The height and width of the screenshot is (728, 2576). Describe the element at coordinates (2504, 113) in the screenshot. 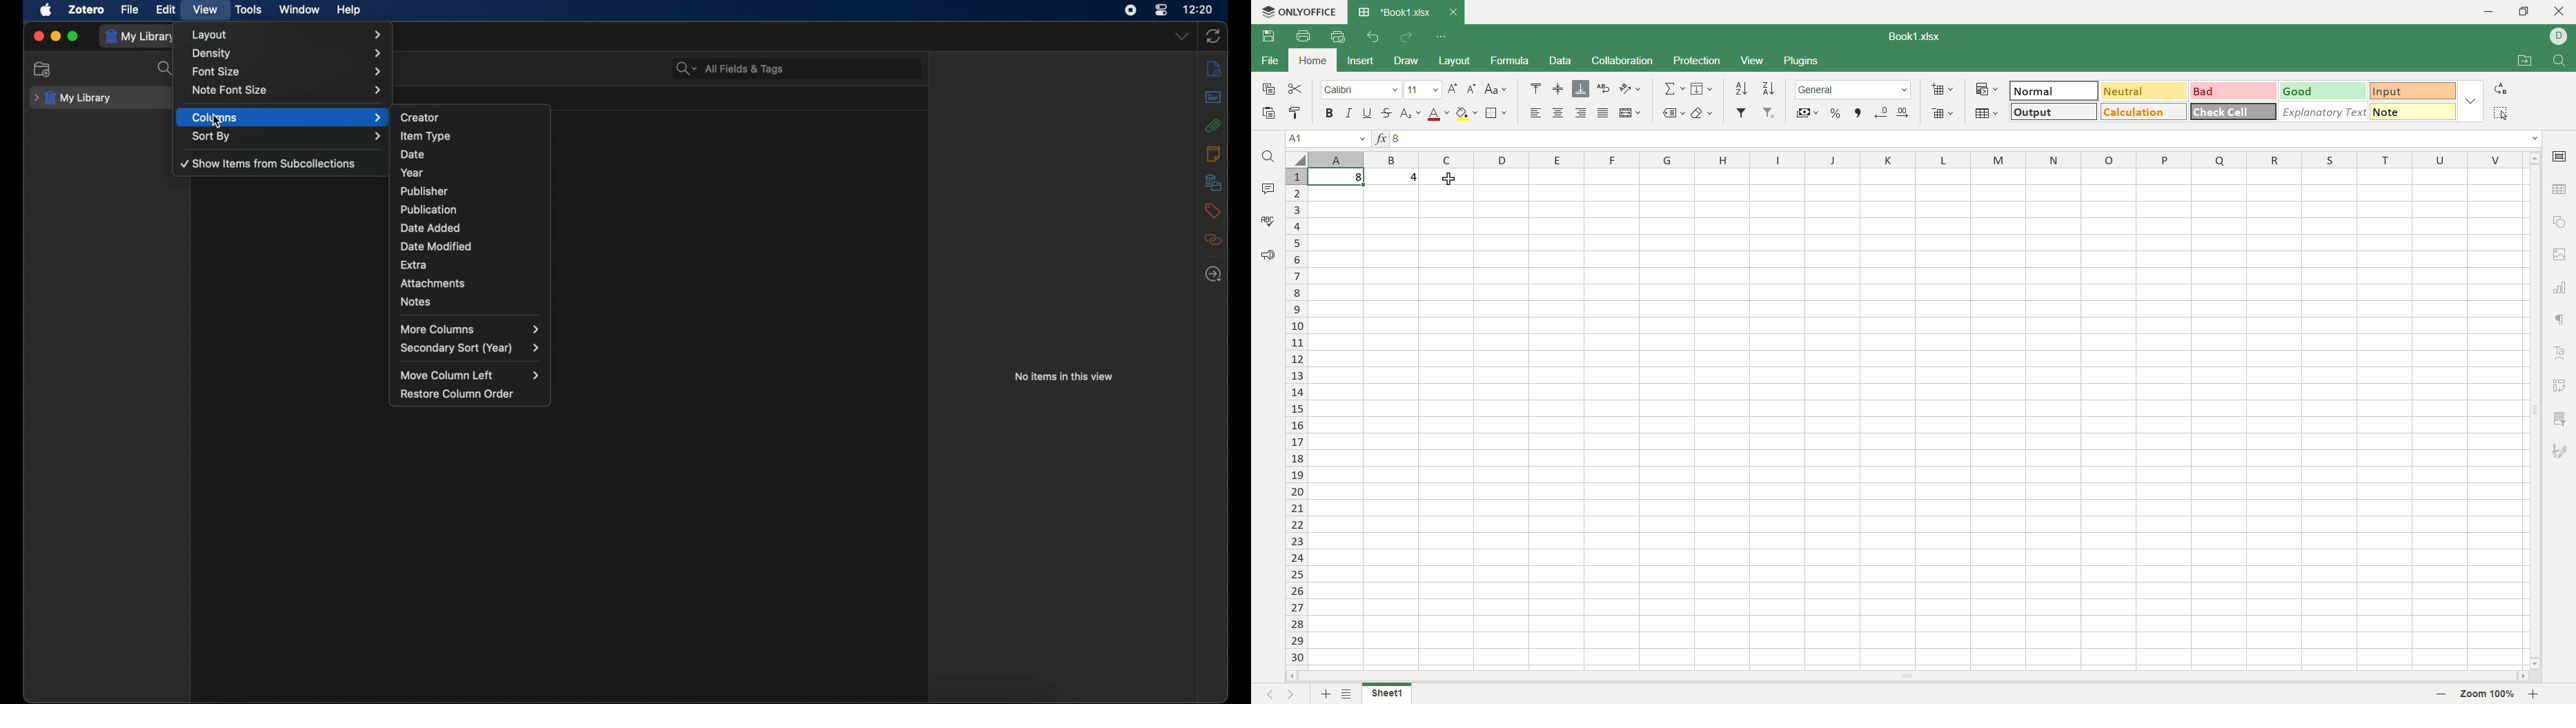

I see `select all` at that location.